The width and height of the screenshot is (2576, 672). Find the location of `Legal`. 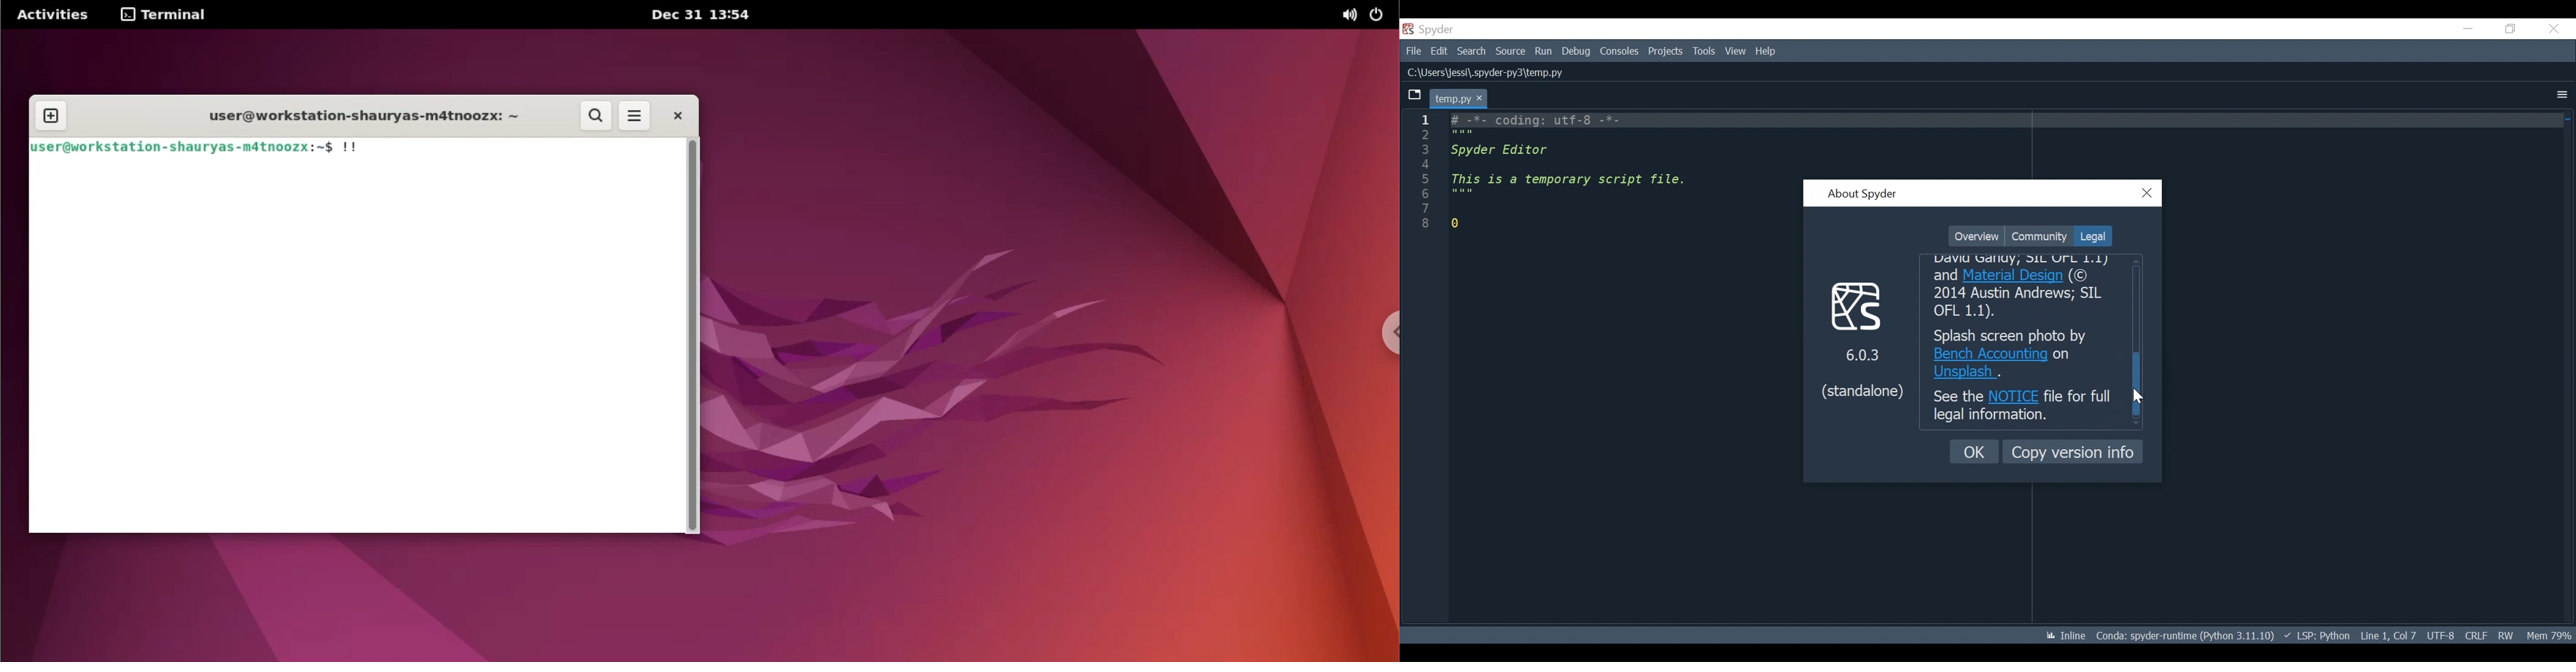

Legal is located at coordinates (2091, 236).